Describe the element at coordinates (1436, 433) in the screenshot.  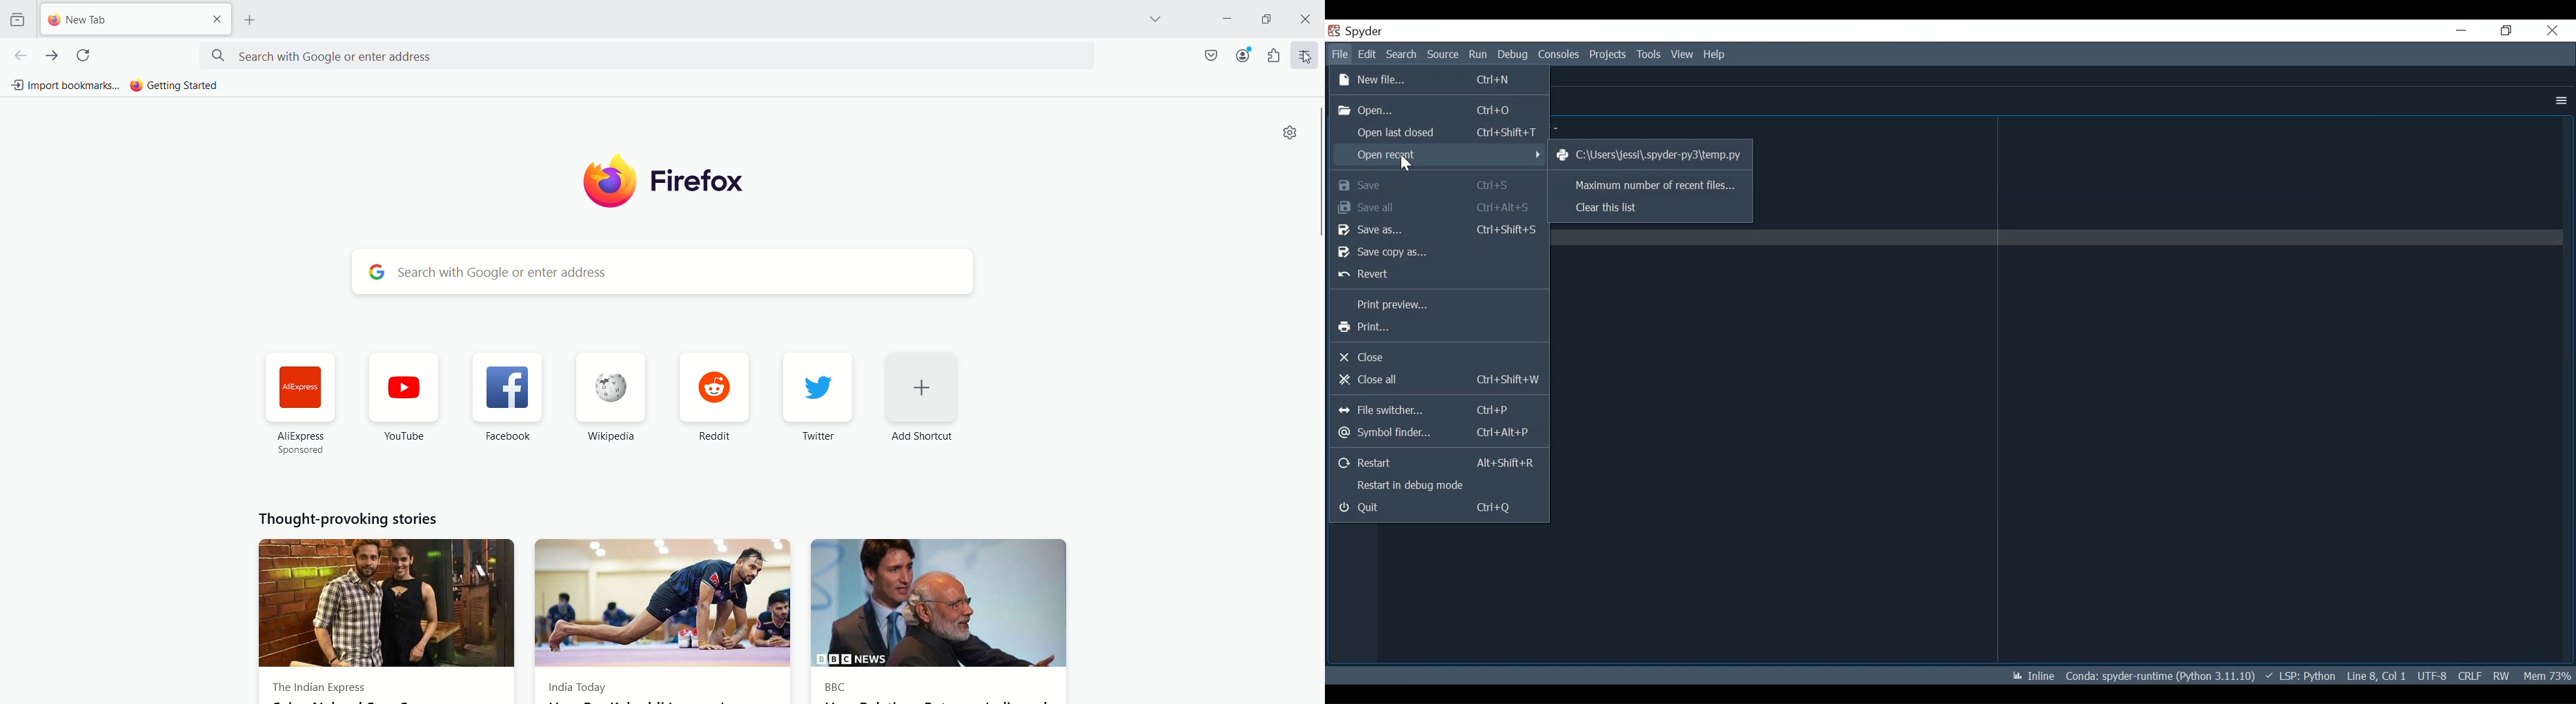
I see `Symbol finder` at that location.